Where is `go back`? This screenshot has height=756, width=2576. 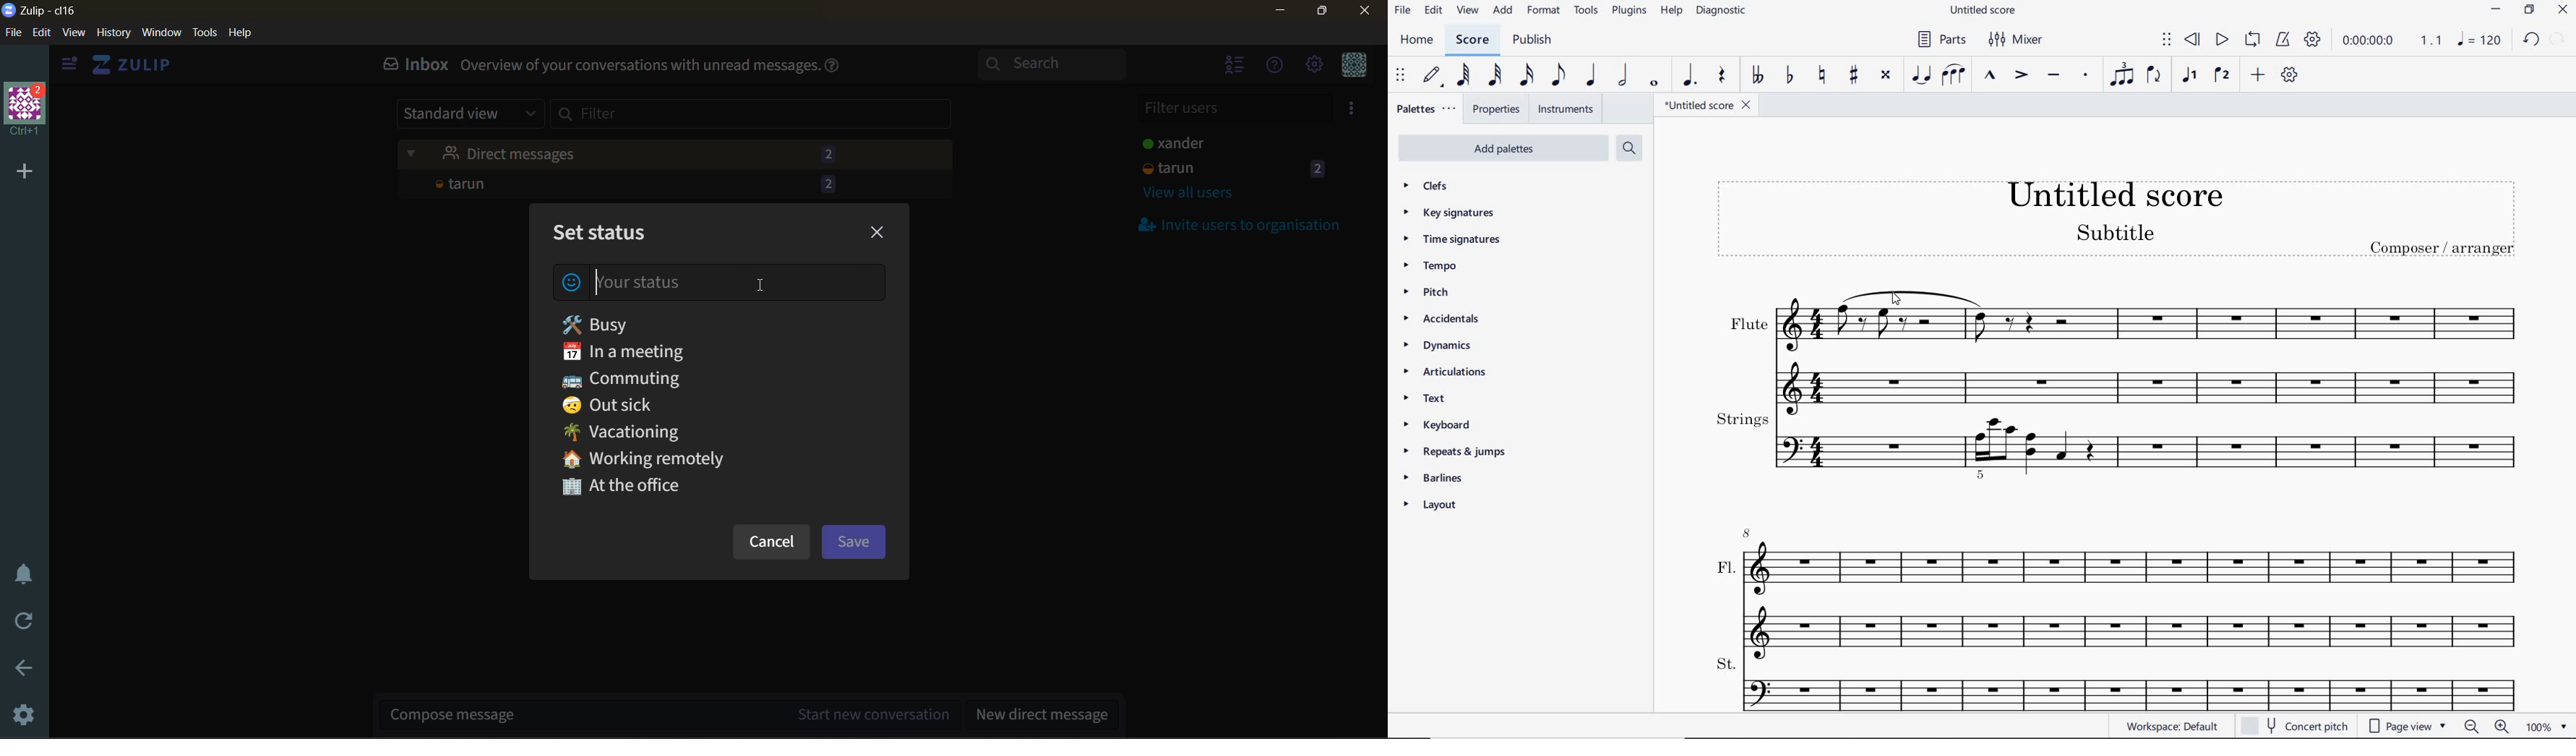
go back is located at coordinates (24, 670).